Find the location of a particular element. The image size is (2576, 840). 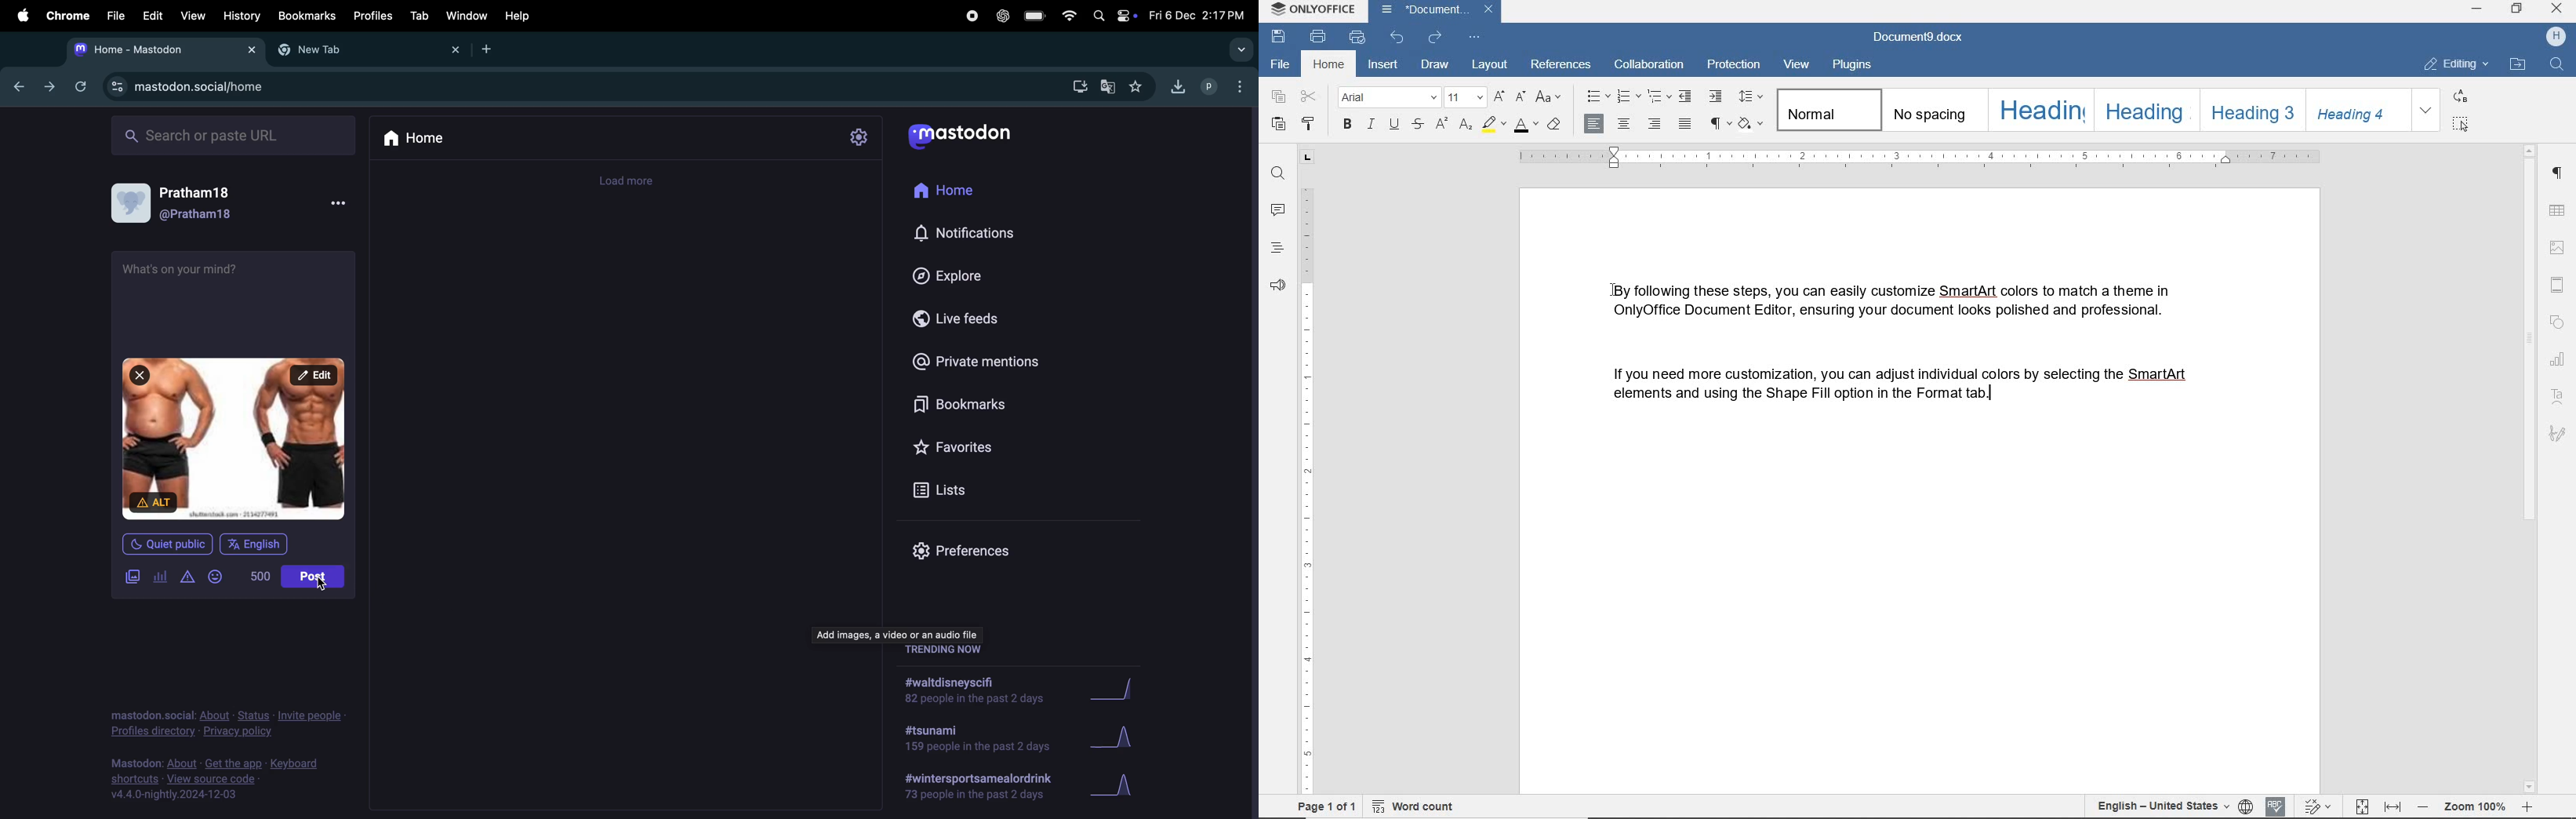

downloads is located at coordinates (1079, 85).